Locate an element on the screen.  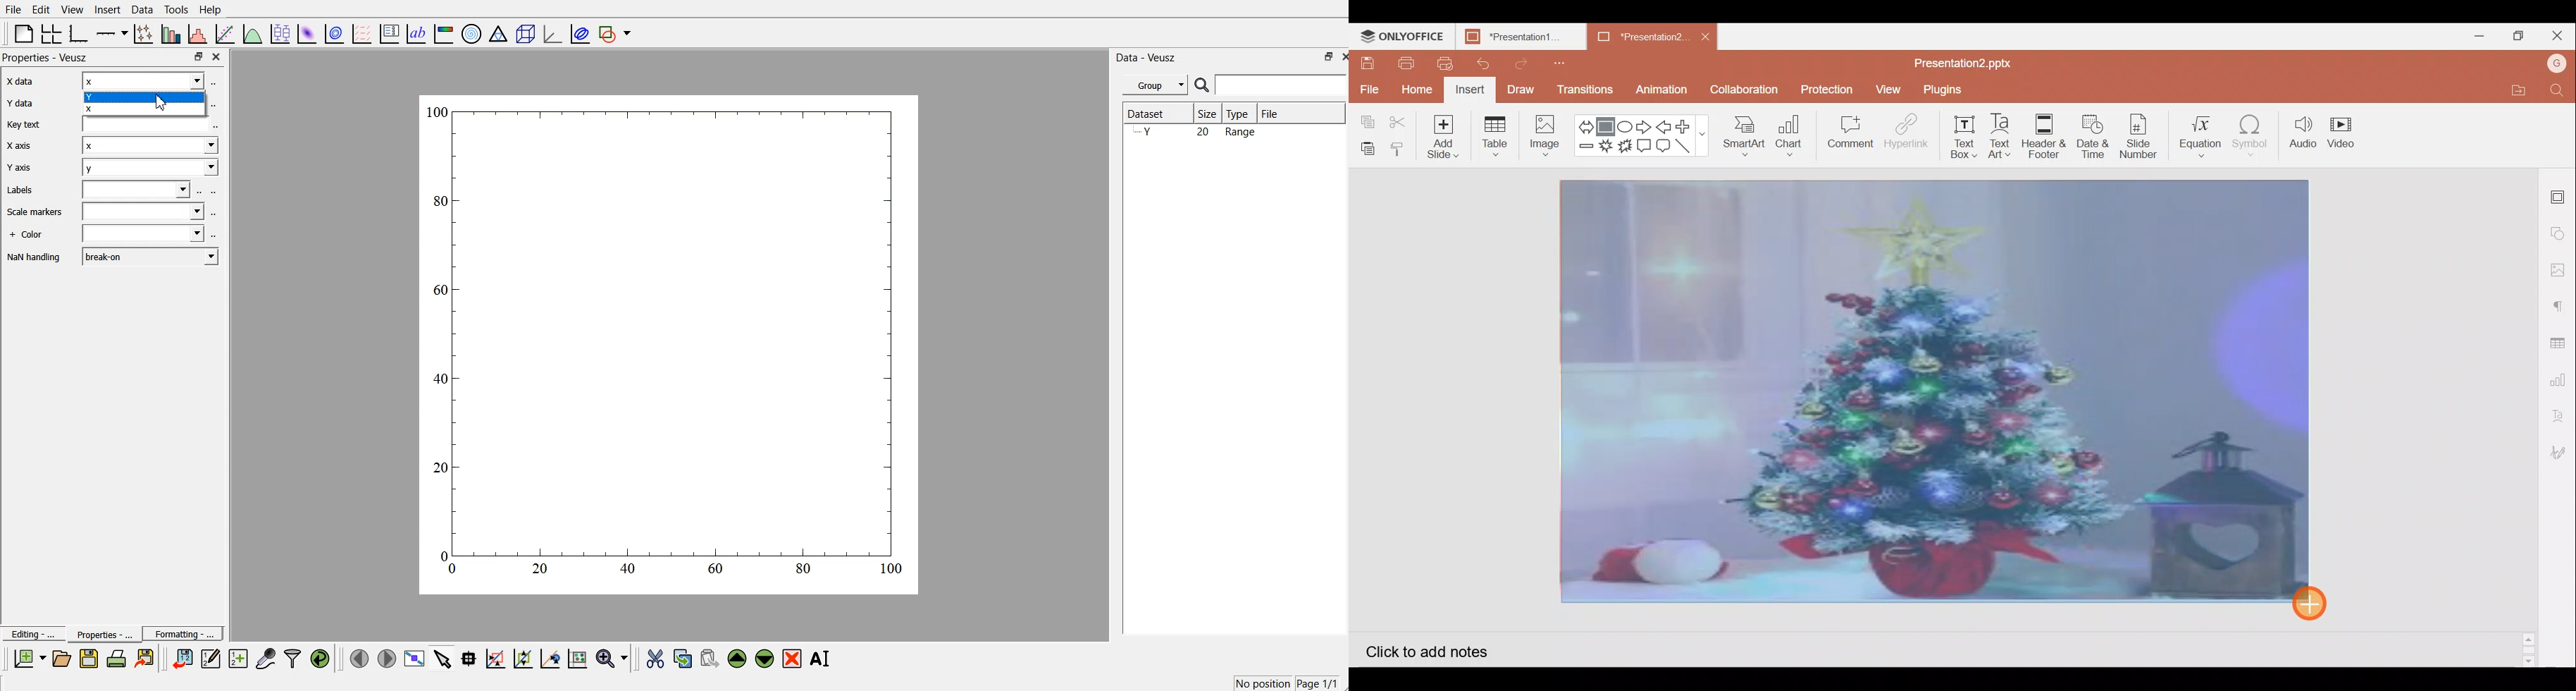
Group is located at coordinates (1153, 85).